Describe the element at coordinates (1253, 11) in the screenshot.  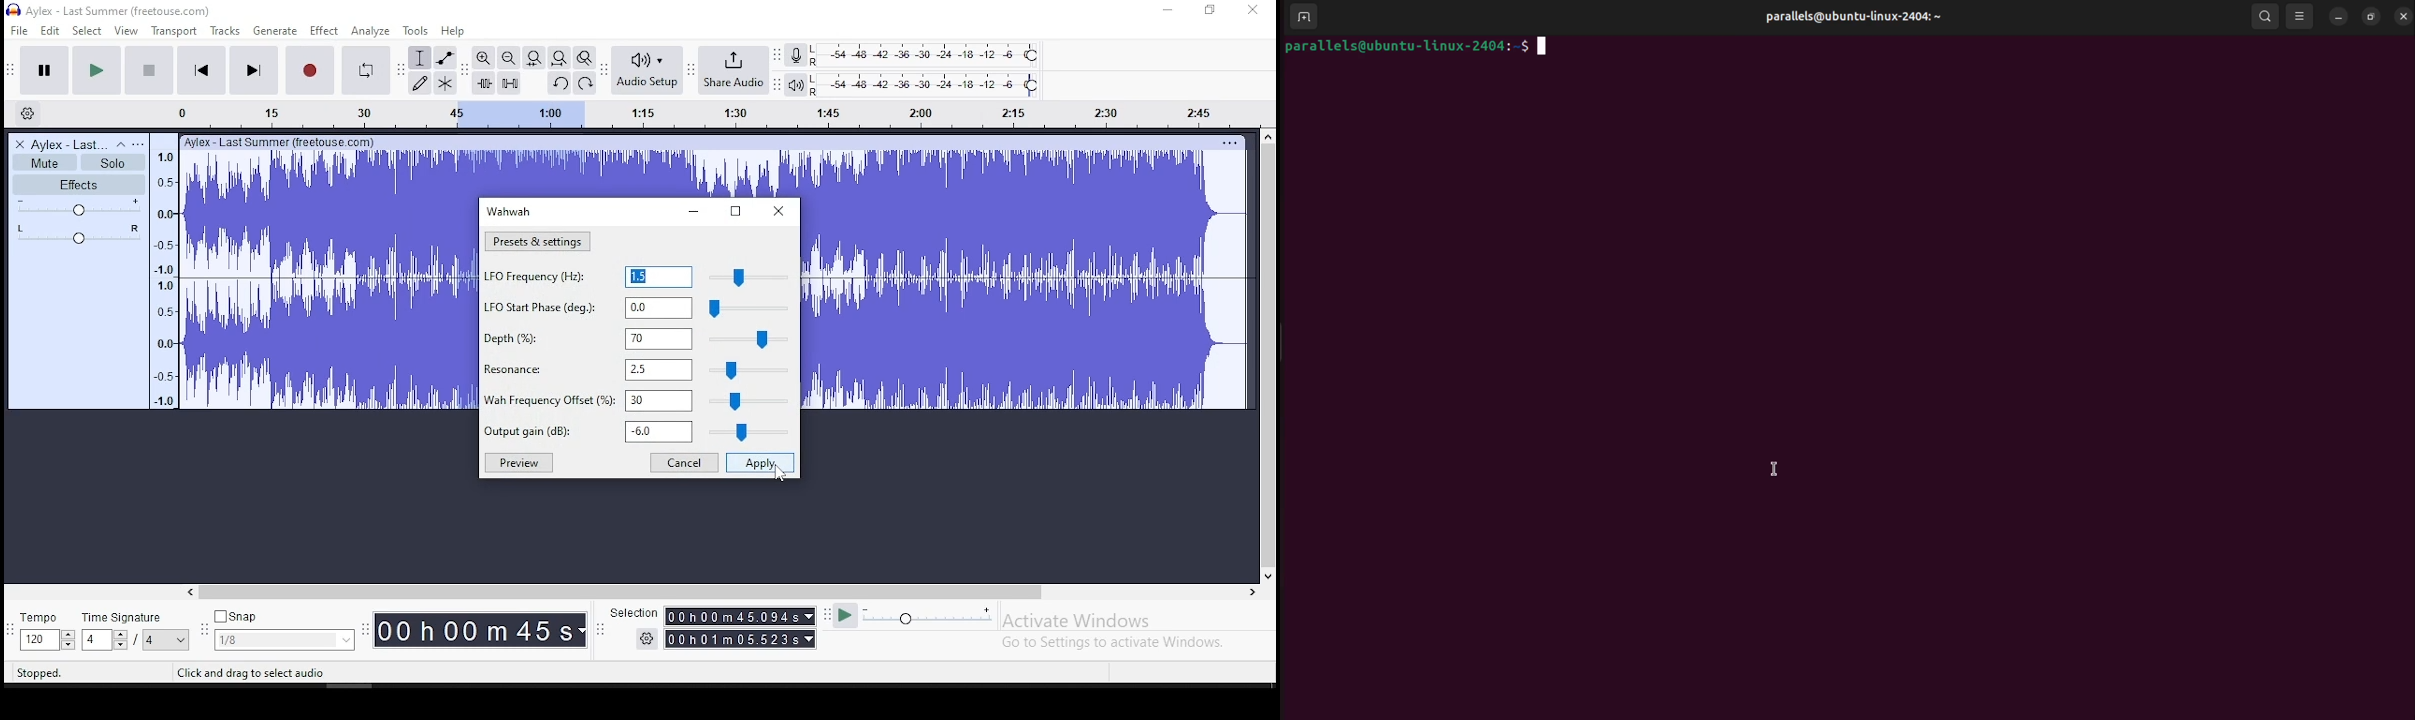
I see `close window` at that location.